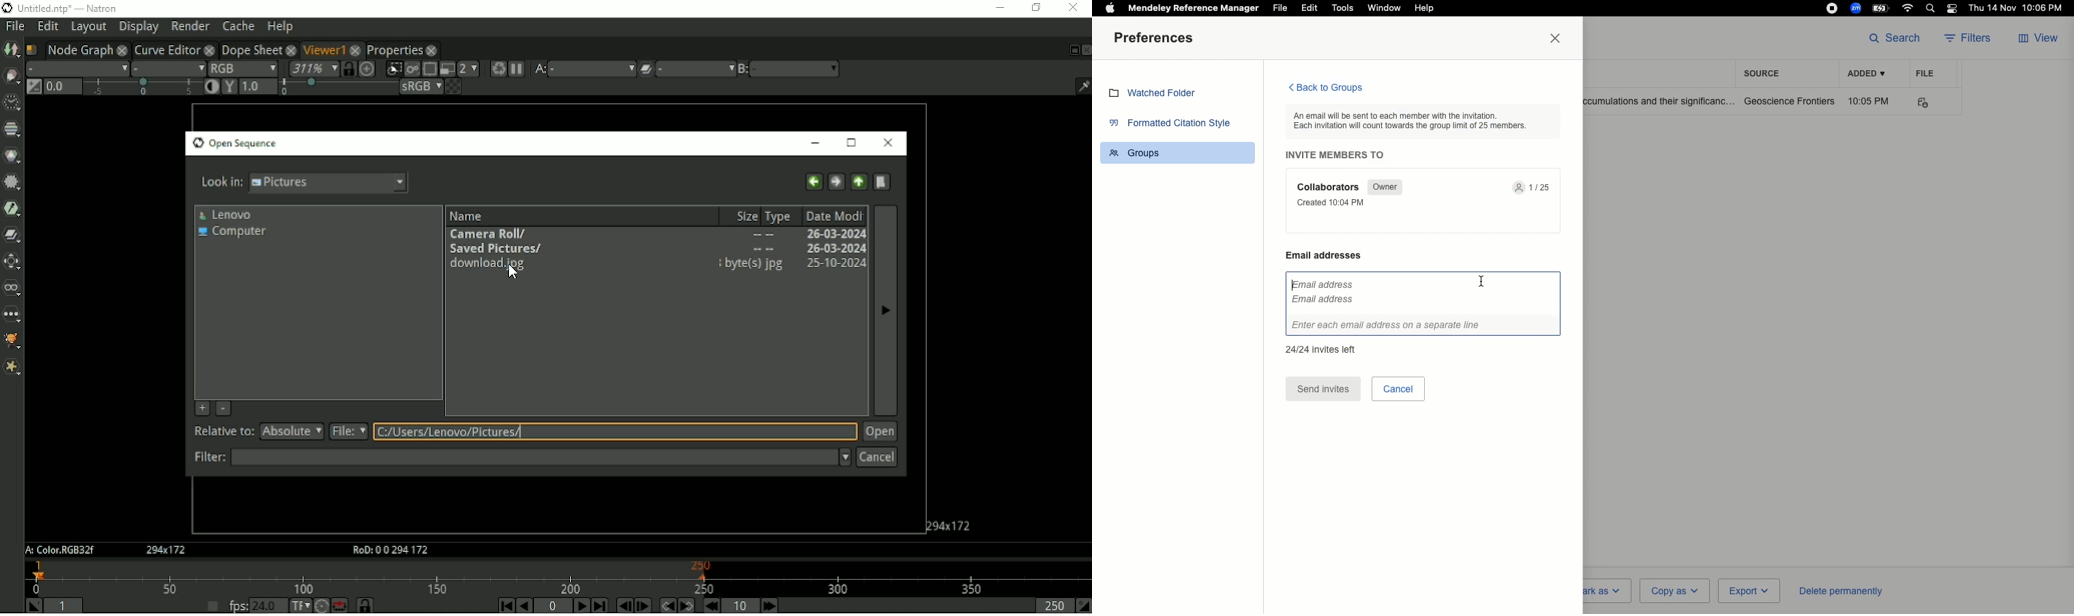 The image size is (2100, 616). What do you see at coordinates (1424, 9) in the screenshot?
I see `Help` at bounding box center [1424, 9].